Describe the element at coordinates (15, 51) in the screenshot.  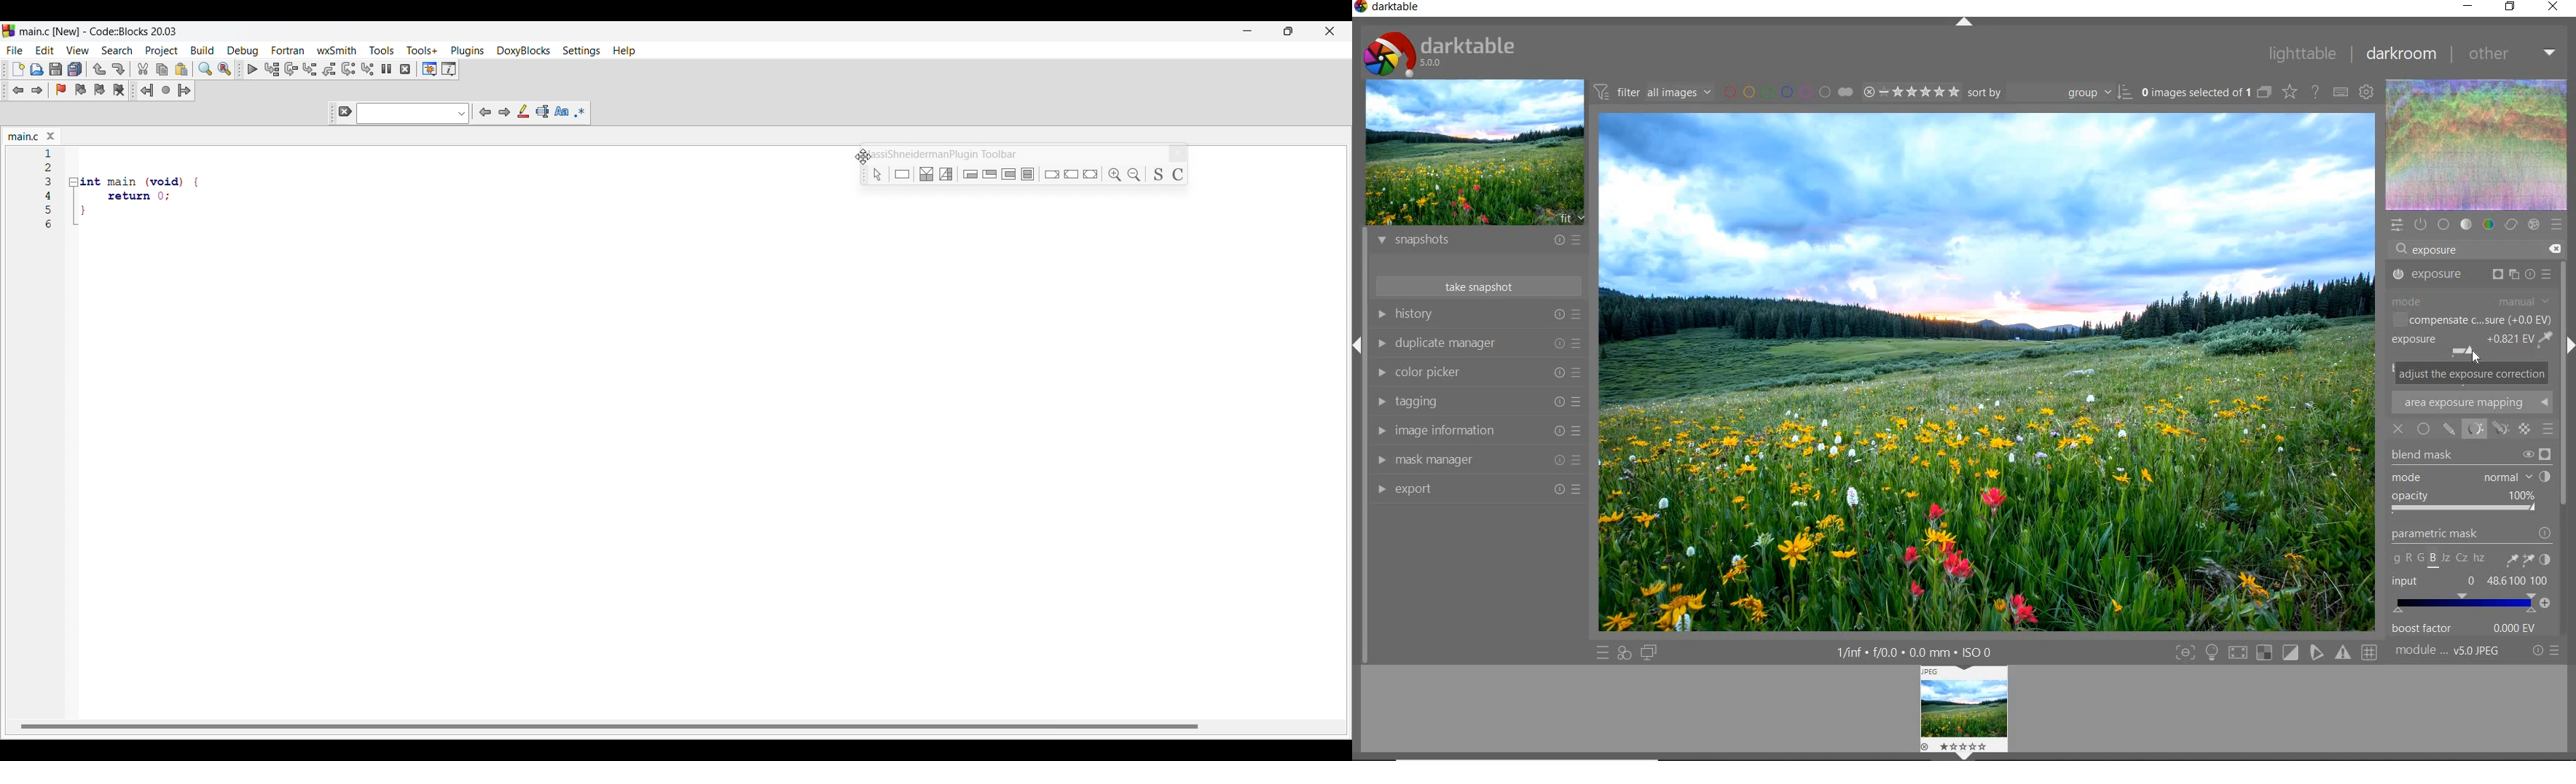
I see `File menu` at that location.